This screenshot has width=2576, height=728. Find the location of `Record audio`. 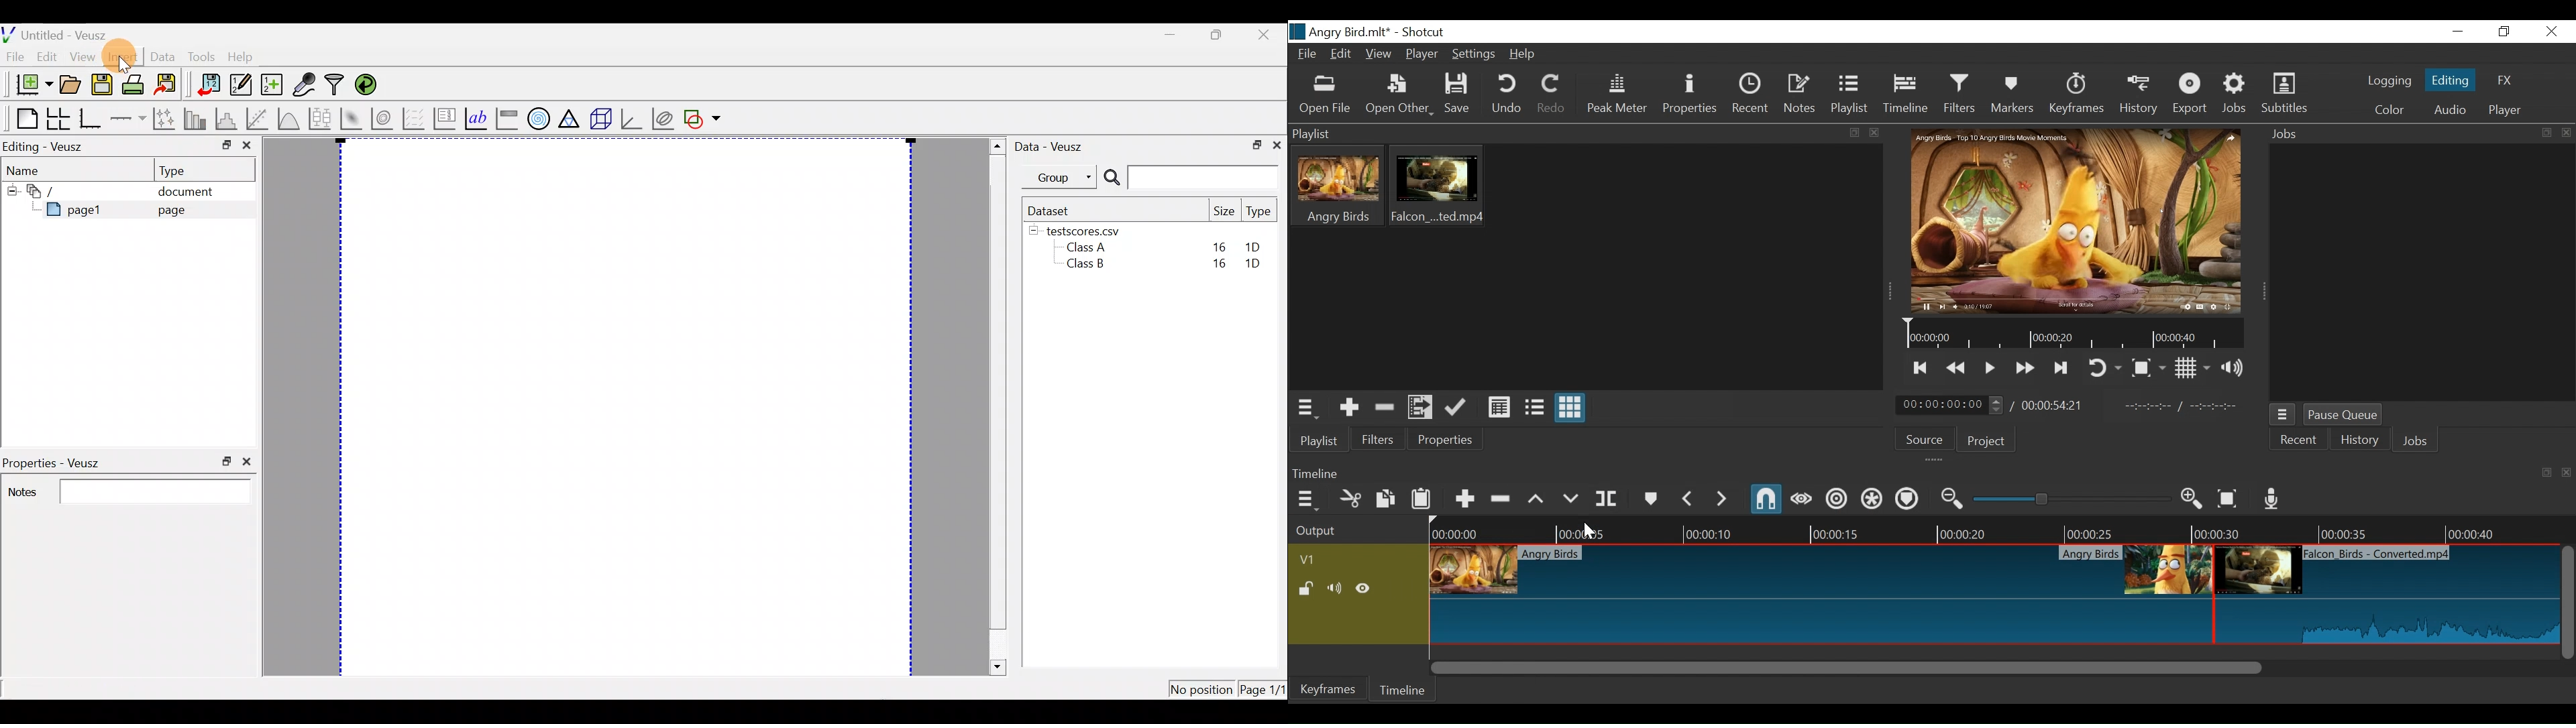

Record audio is located at coordinates (2269, 499).